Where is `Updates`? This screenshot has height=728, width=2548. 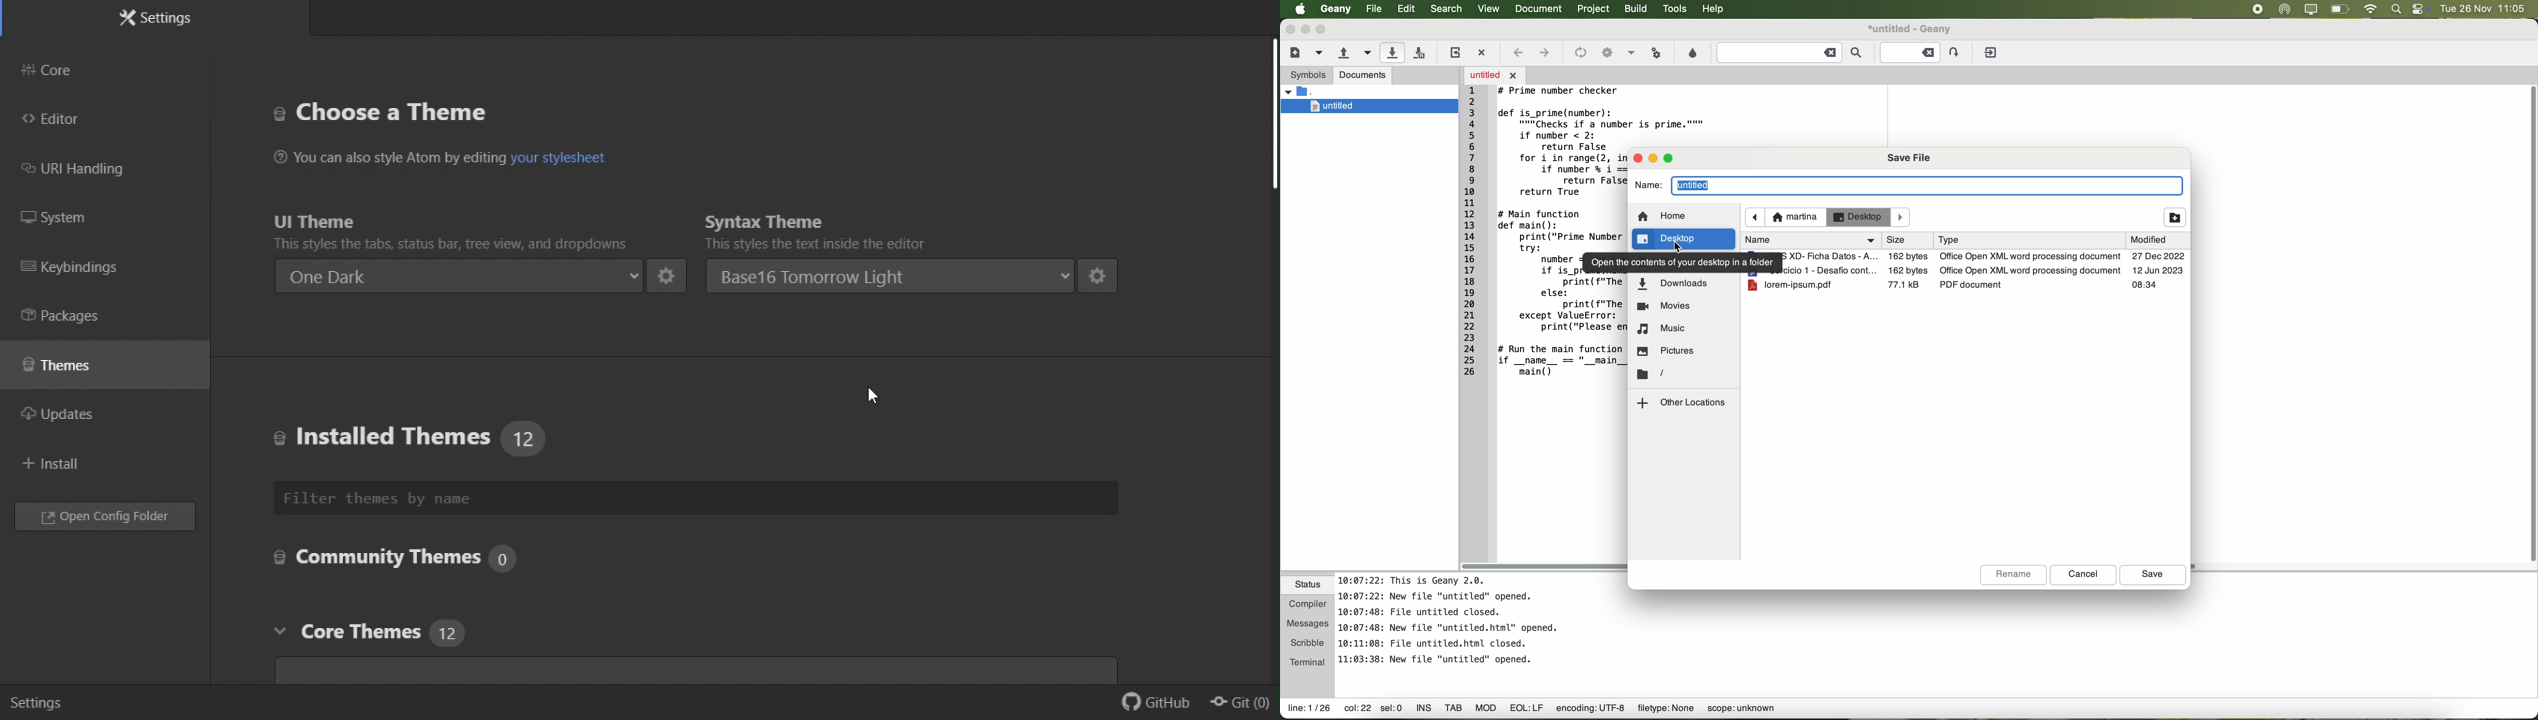
Updates is located at coordinates (71, 414).